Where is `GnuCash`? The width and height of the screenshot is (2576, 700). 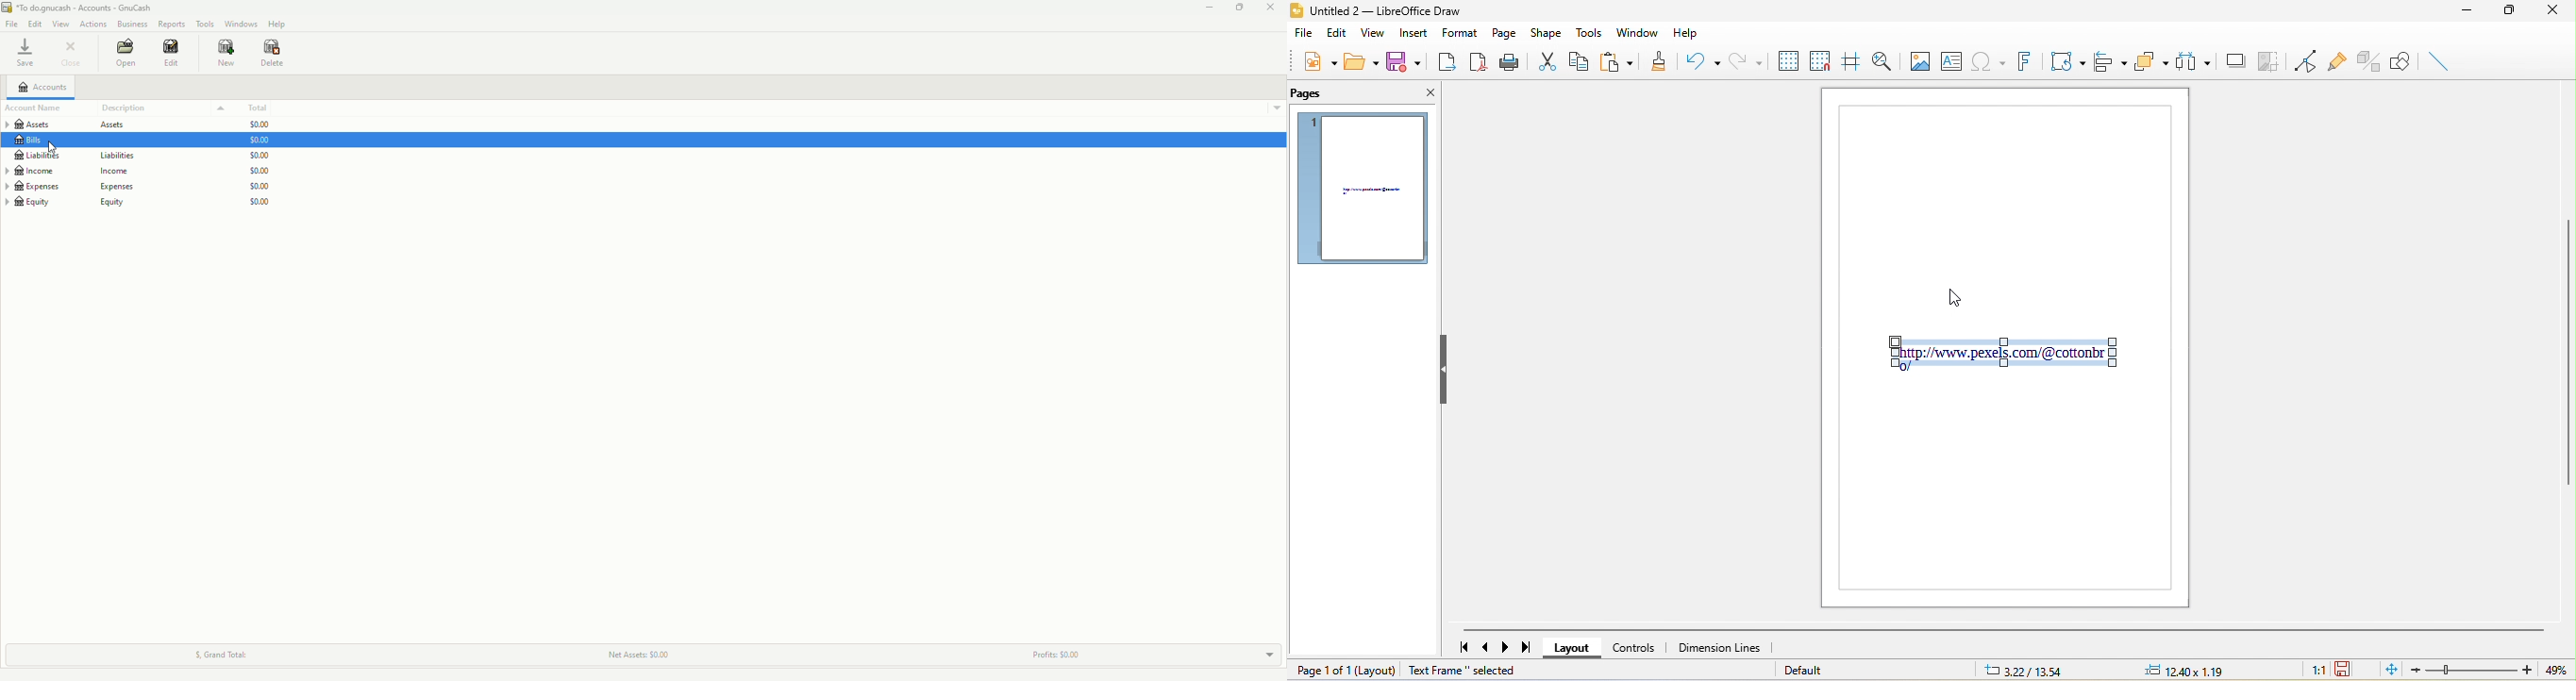
GnuCash is located at coordinates (82, 9).